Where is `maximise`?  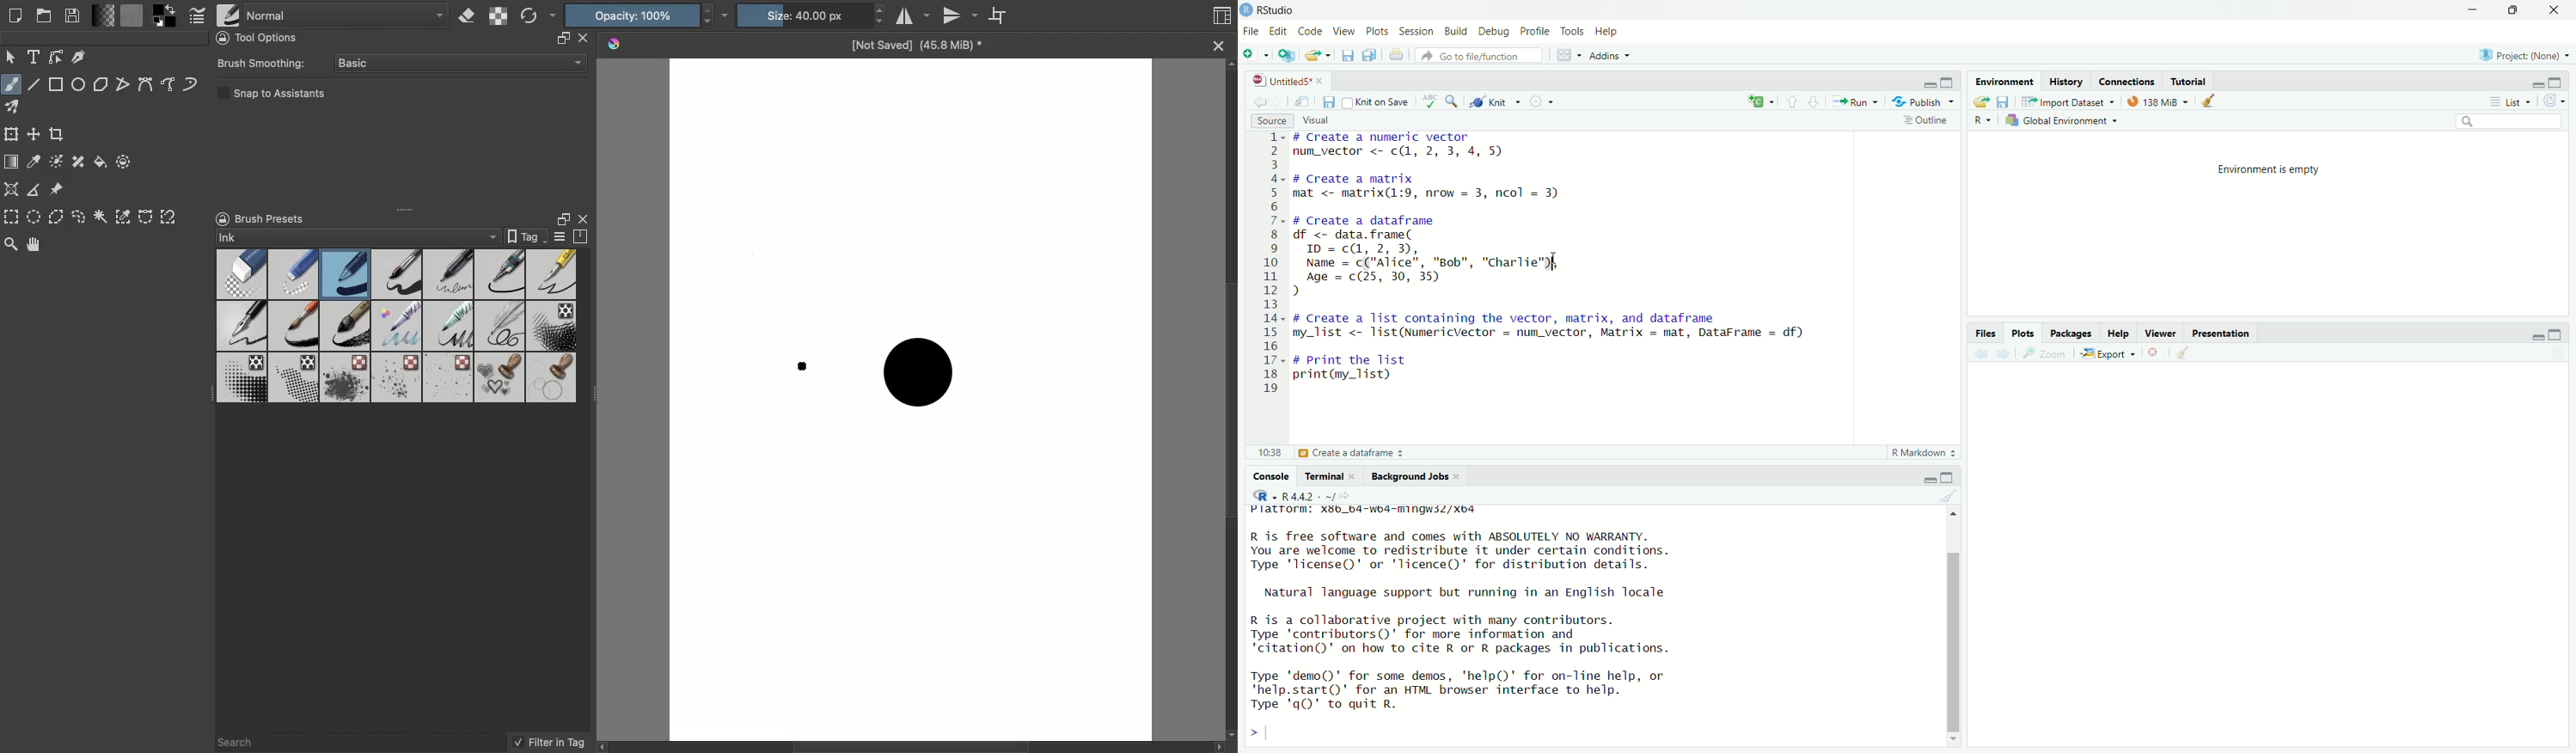 maximise is located at coordinates (1947, 80).